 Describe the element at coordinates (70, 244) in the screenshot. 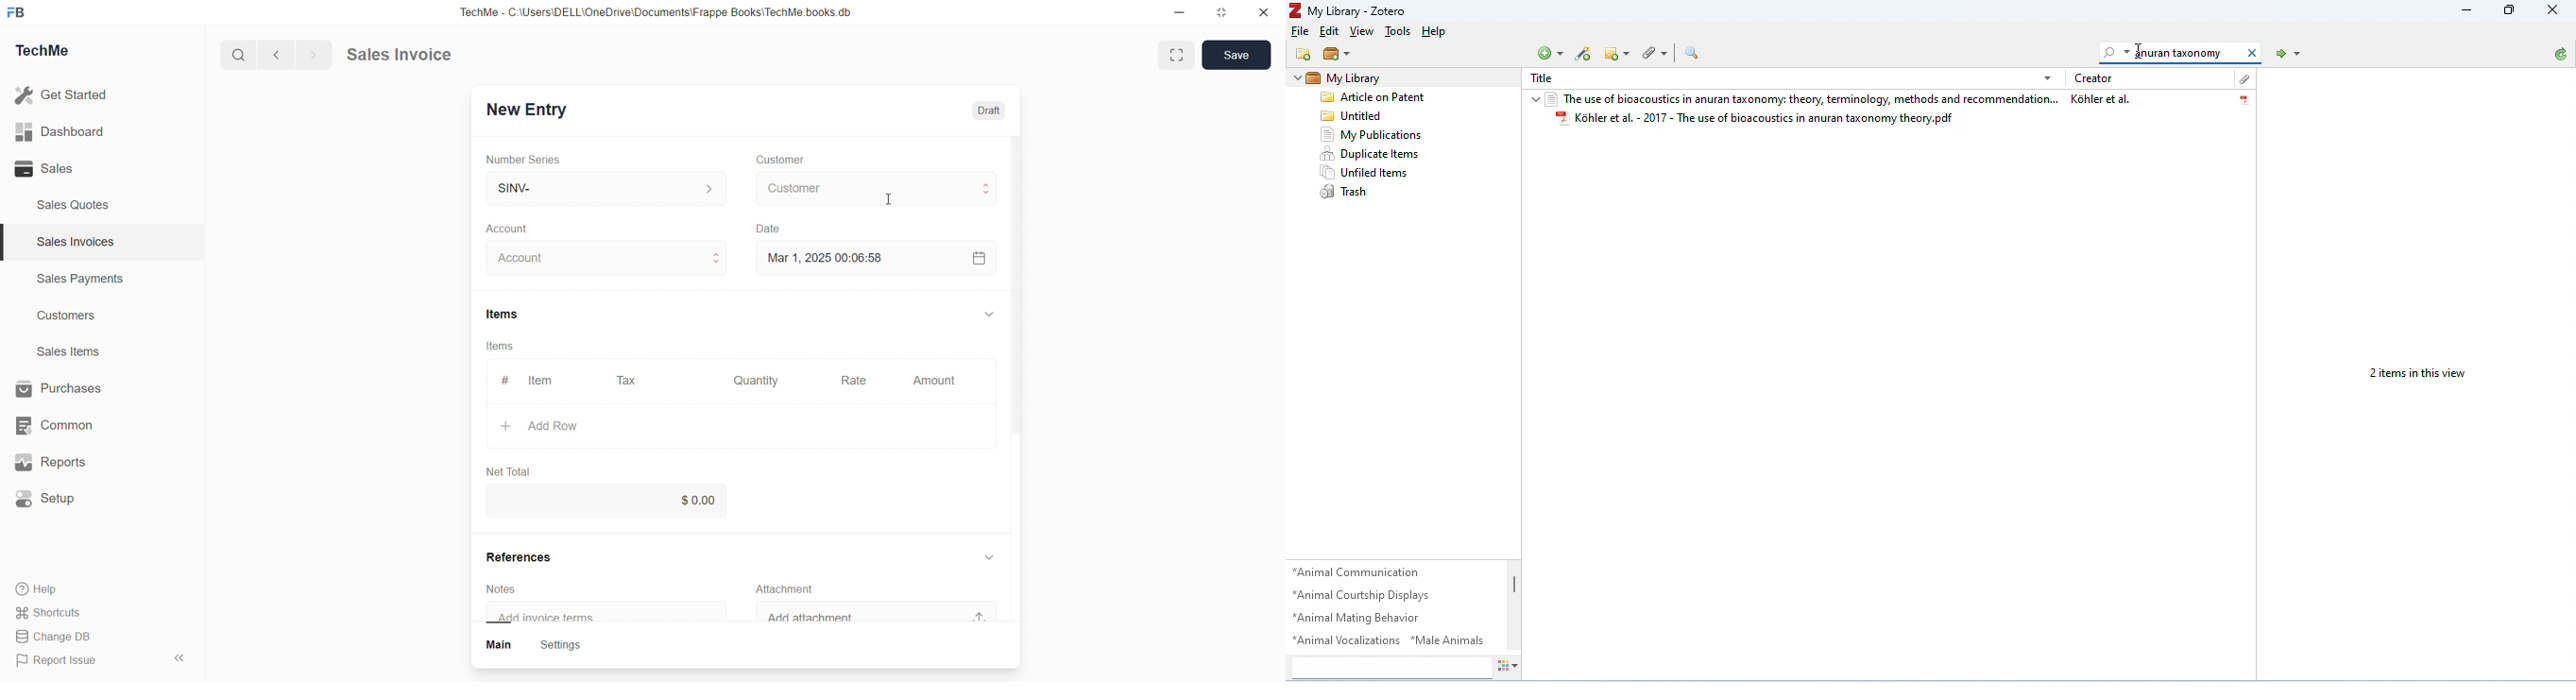

I see `Sales Invoices` at that location.